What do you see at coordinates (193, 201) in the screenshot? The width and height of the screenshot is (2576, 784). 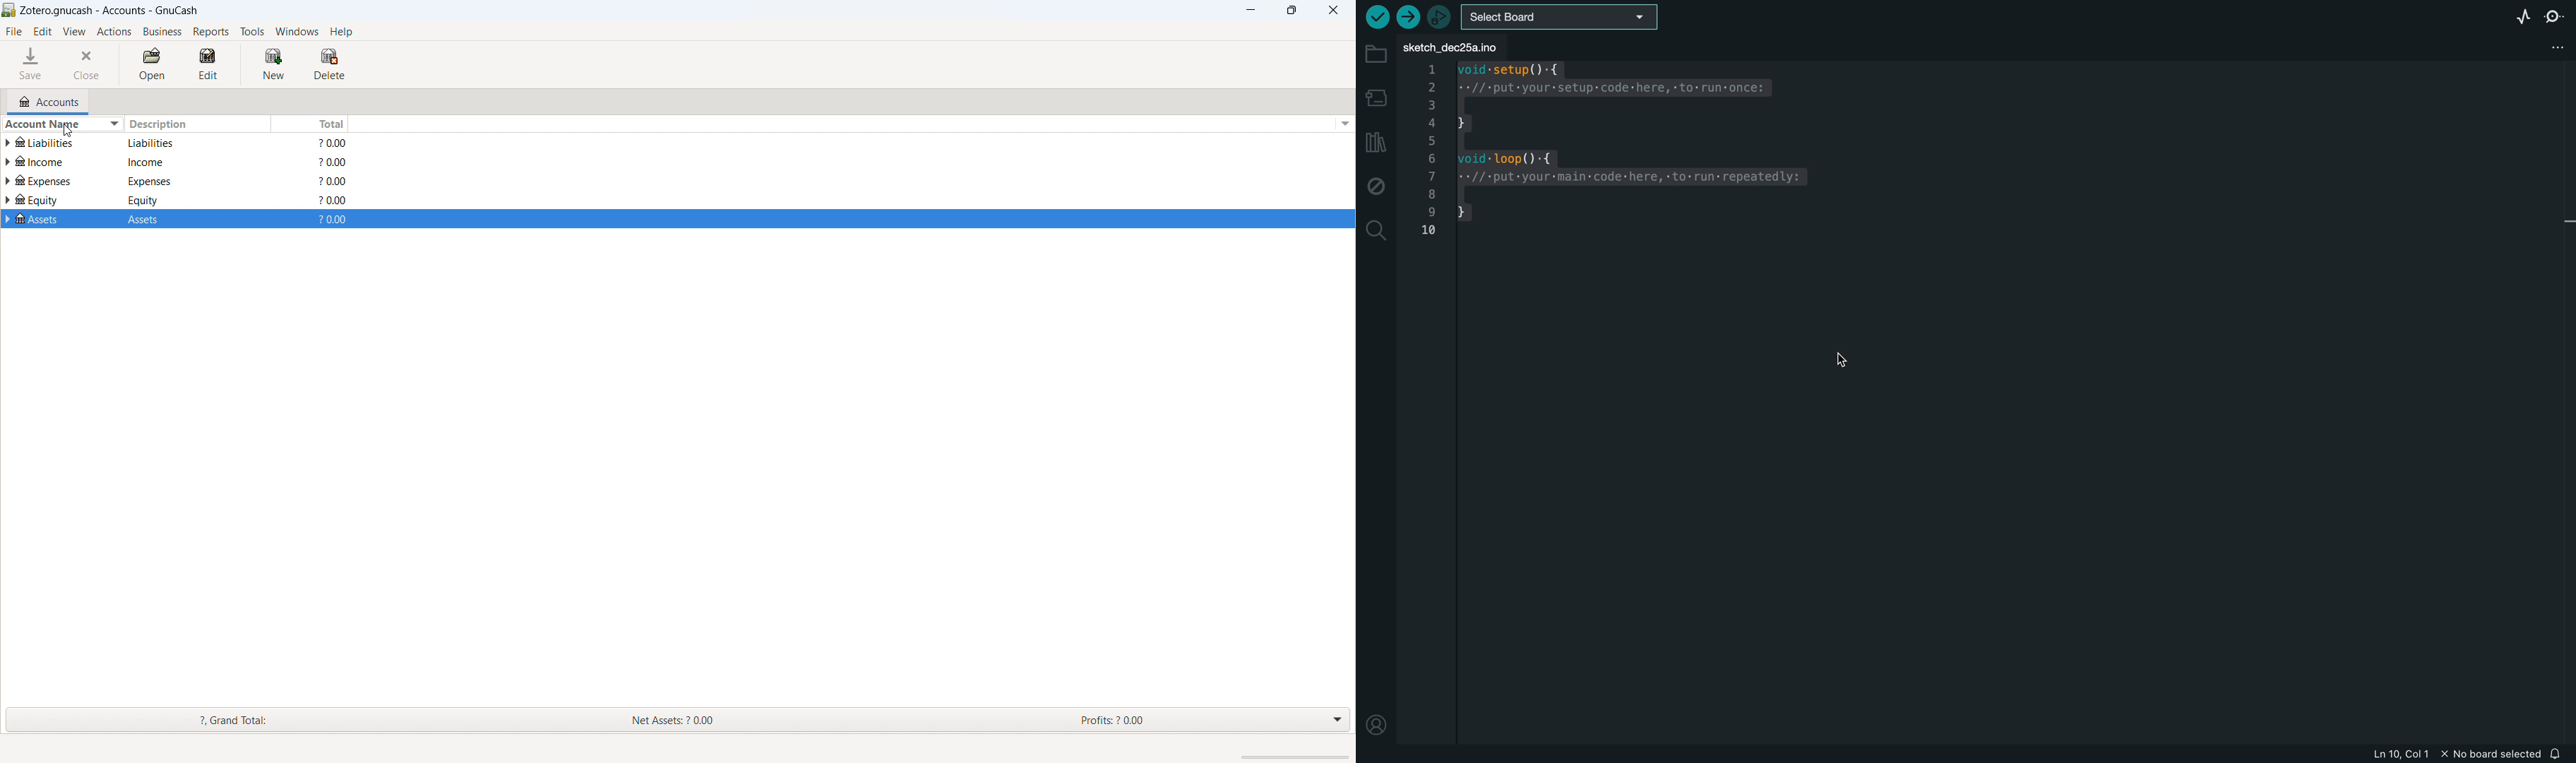 I see `account details of equity` at bounding box center [193, 201].